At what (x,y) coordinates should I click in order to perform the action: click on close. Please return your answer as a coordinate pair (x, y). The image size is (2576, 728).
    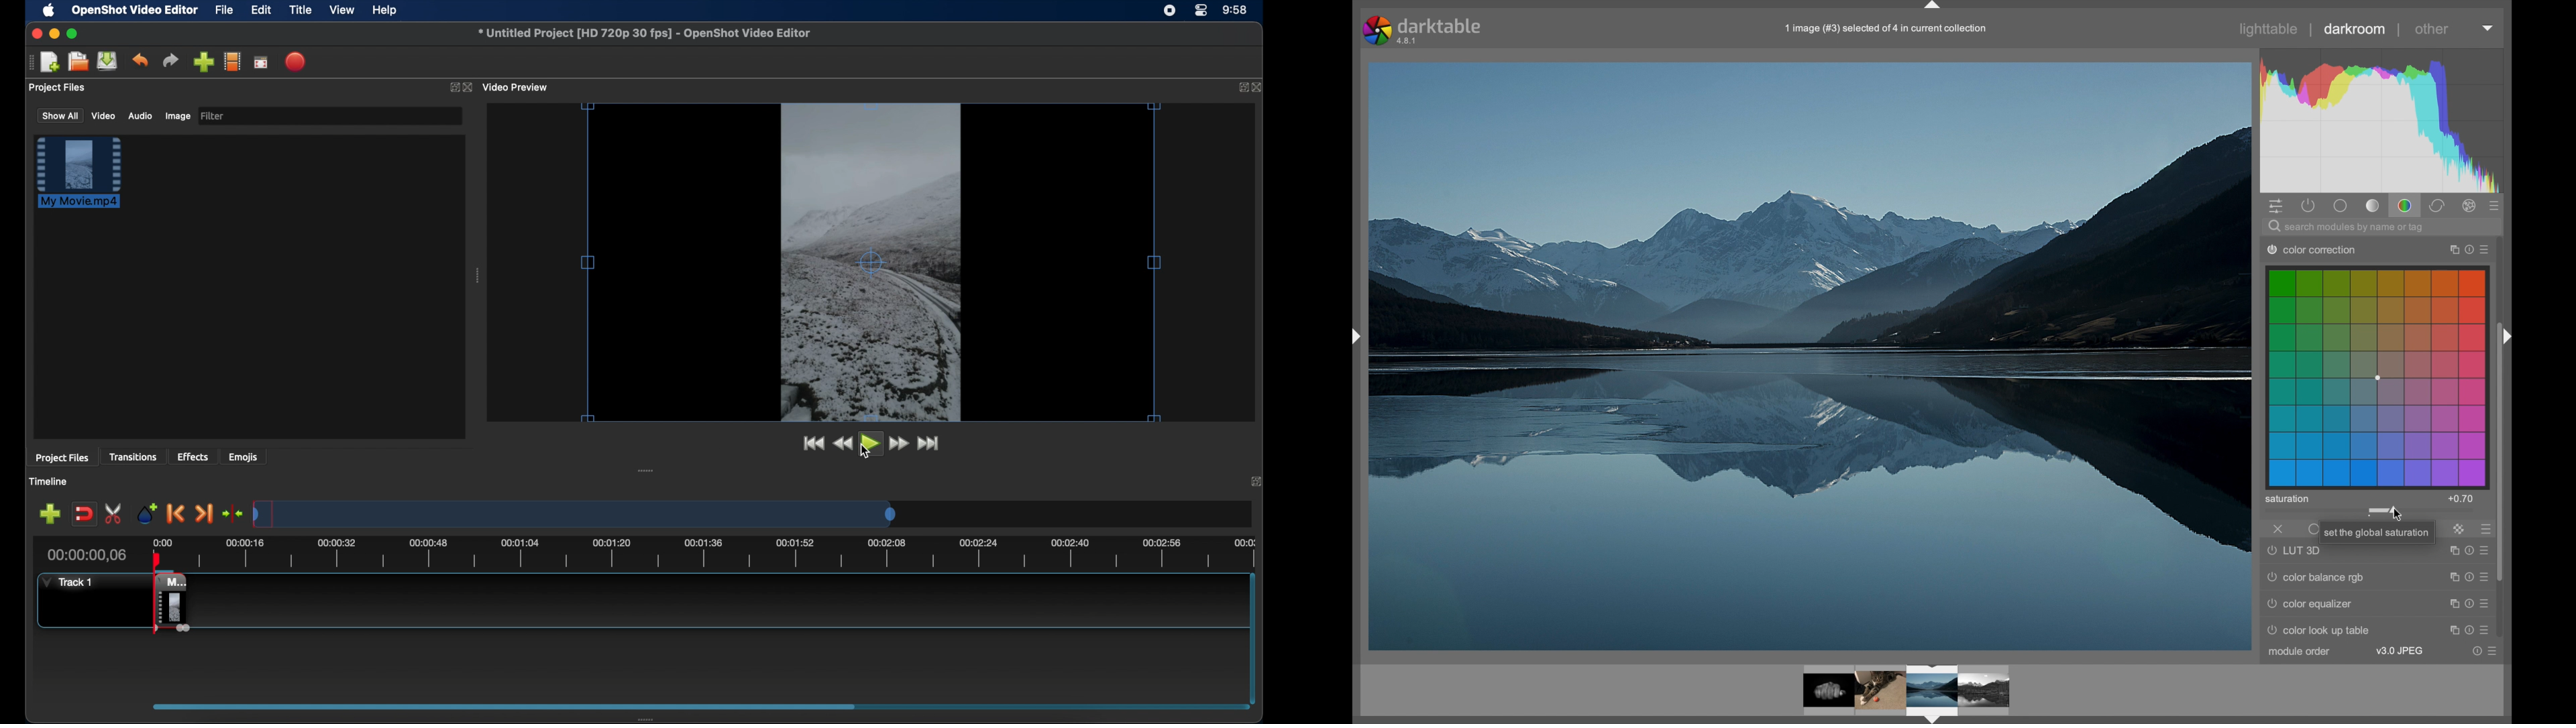
    Looking at the image, I should click on (2277, 529).